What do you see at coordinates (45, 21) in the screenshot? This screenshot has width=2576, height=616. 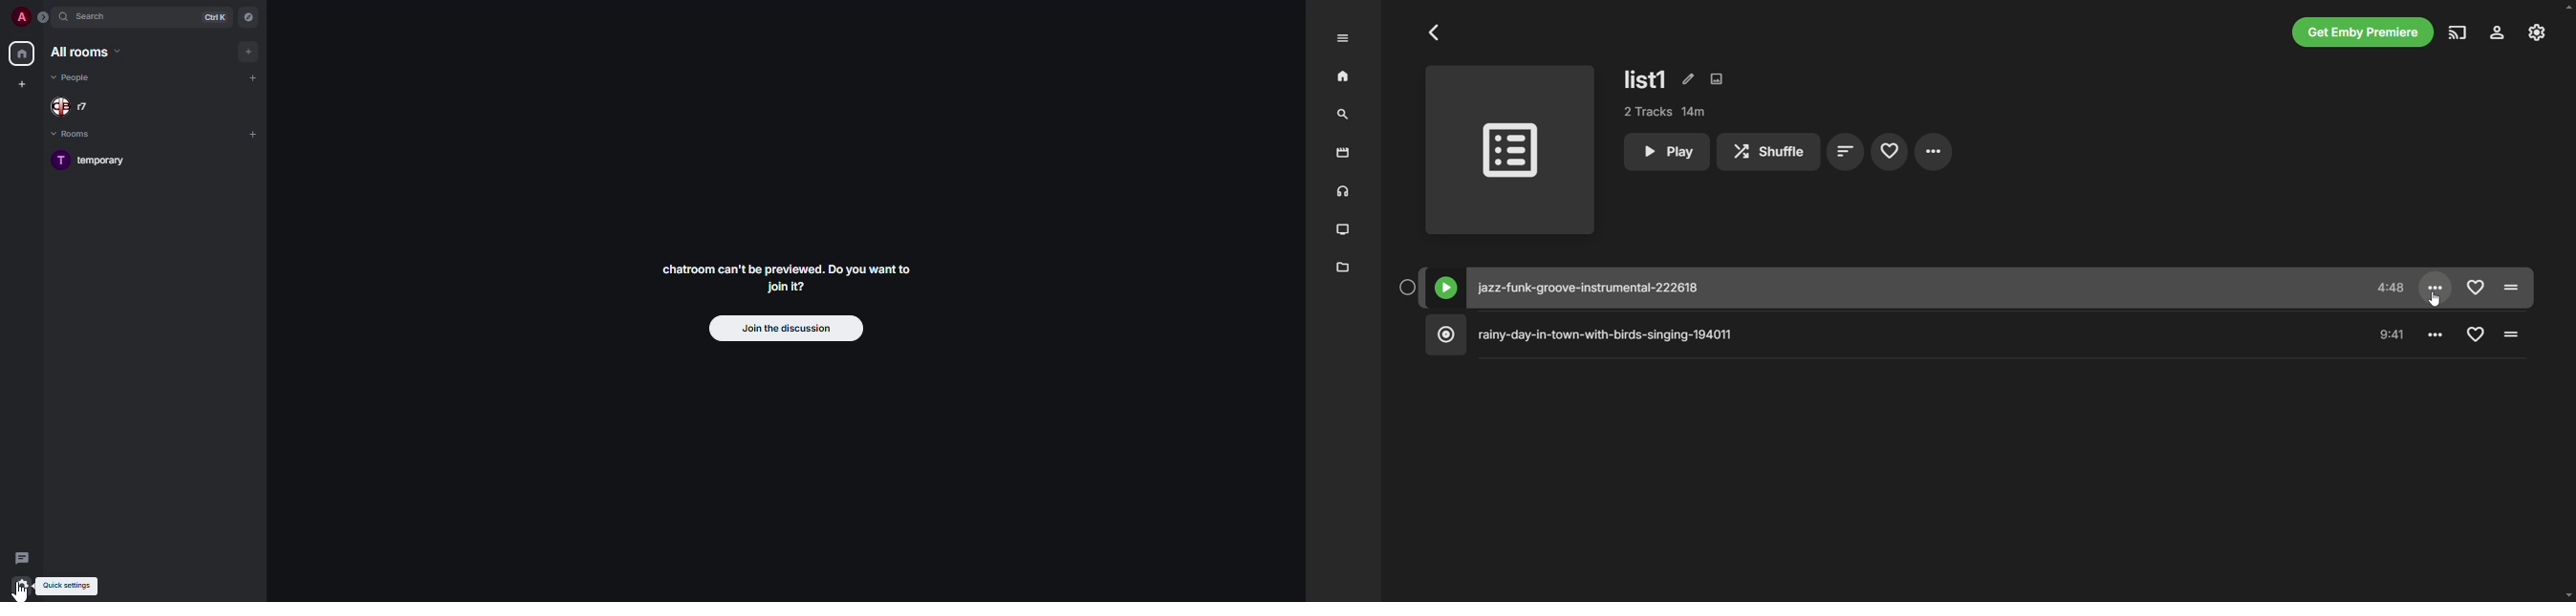 I see `expand` at bounding box center [45, 21].